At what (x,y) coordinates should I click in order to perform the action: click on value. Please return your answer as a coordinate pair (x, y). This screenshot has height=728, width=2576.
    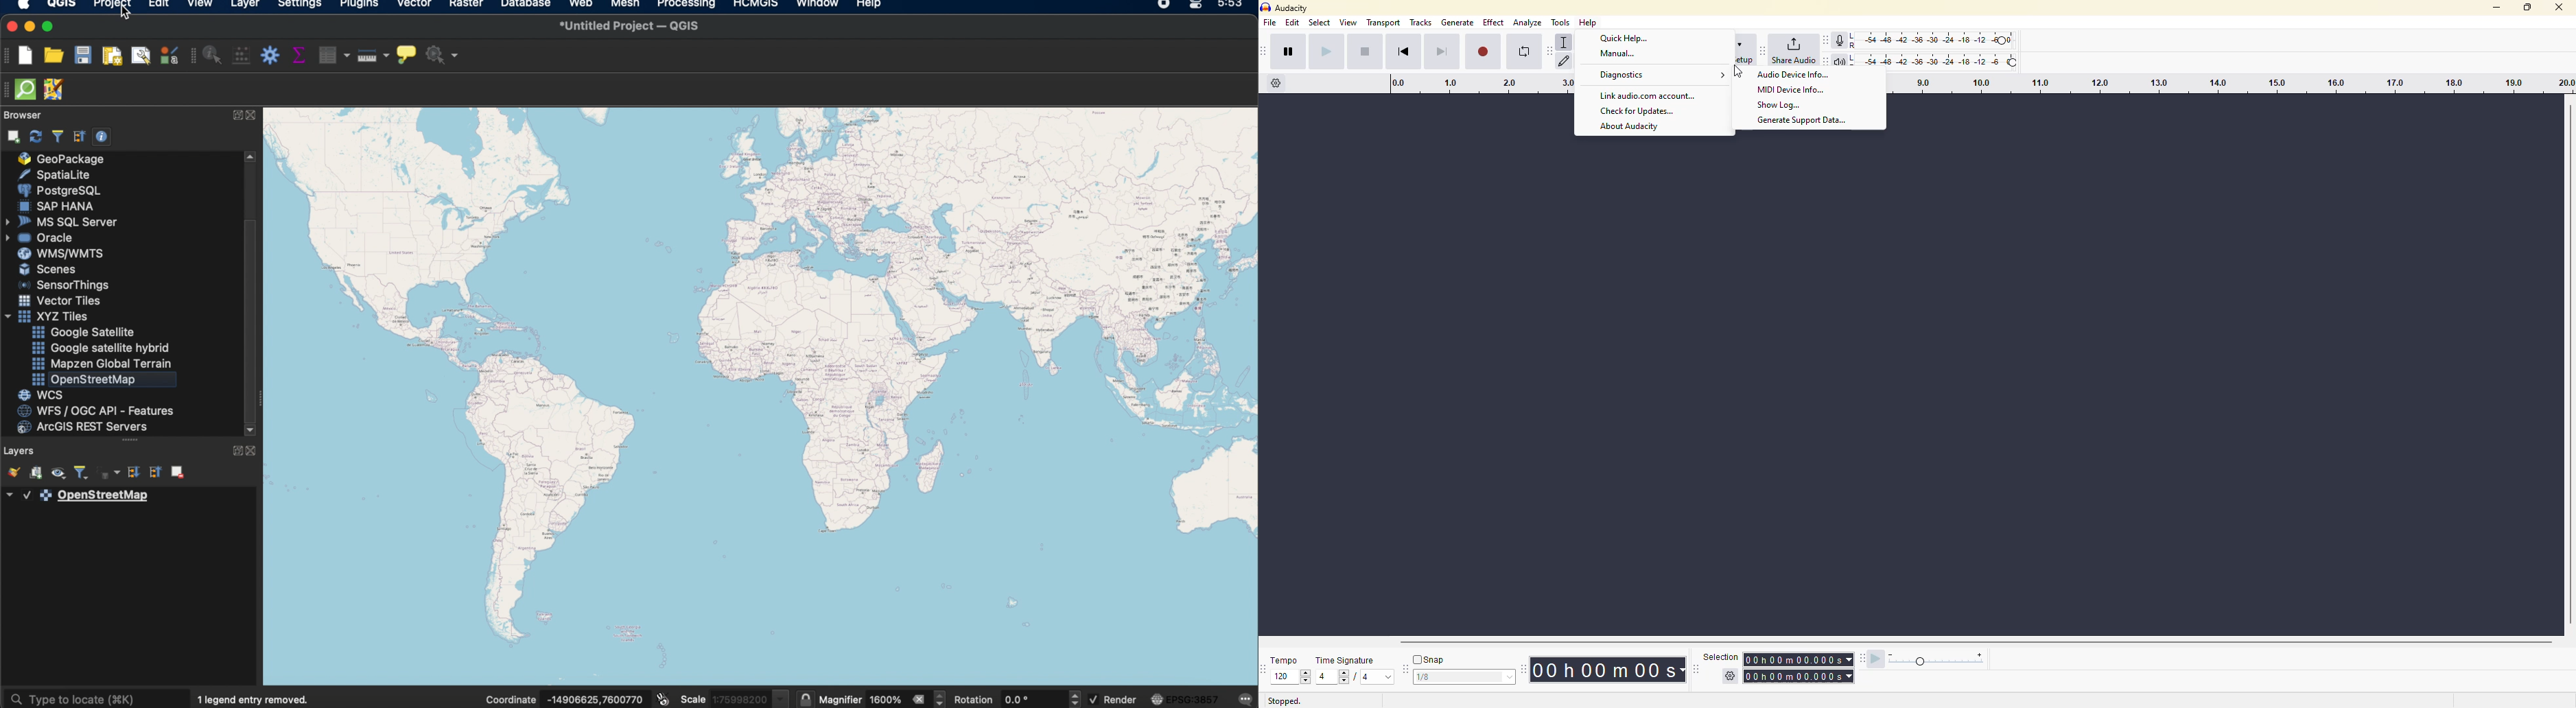
    Looking at the image, I should click on (1376, 677).